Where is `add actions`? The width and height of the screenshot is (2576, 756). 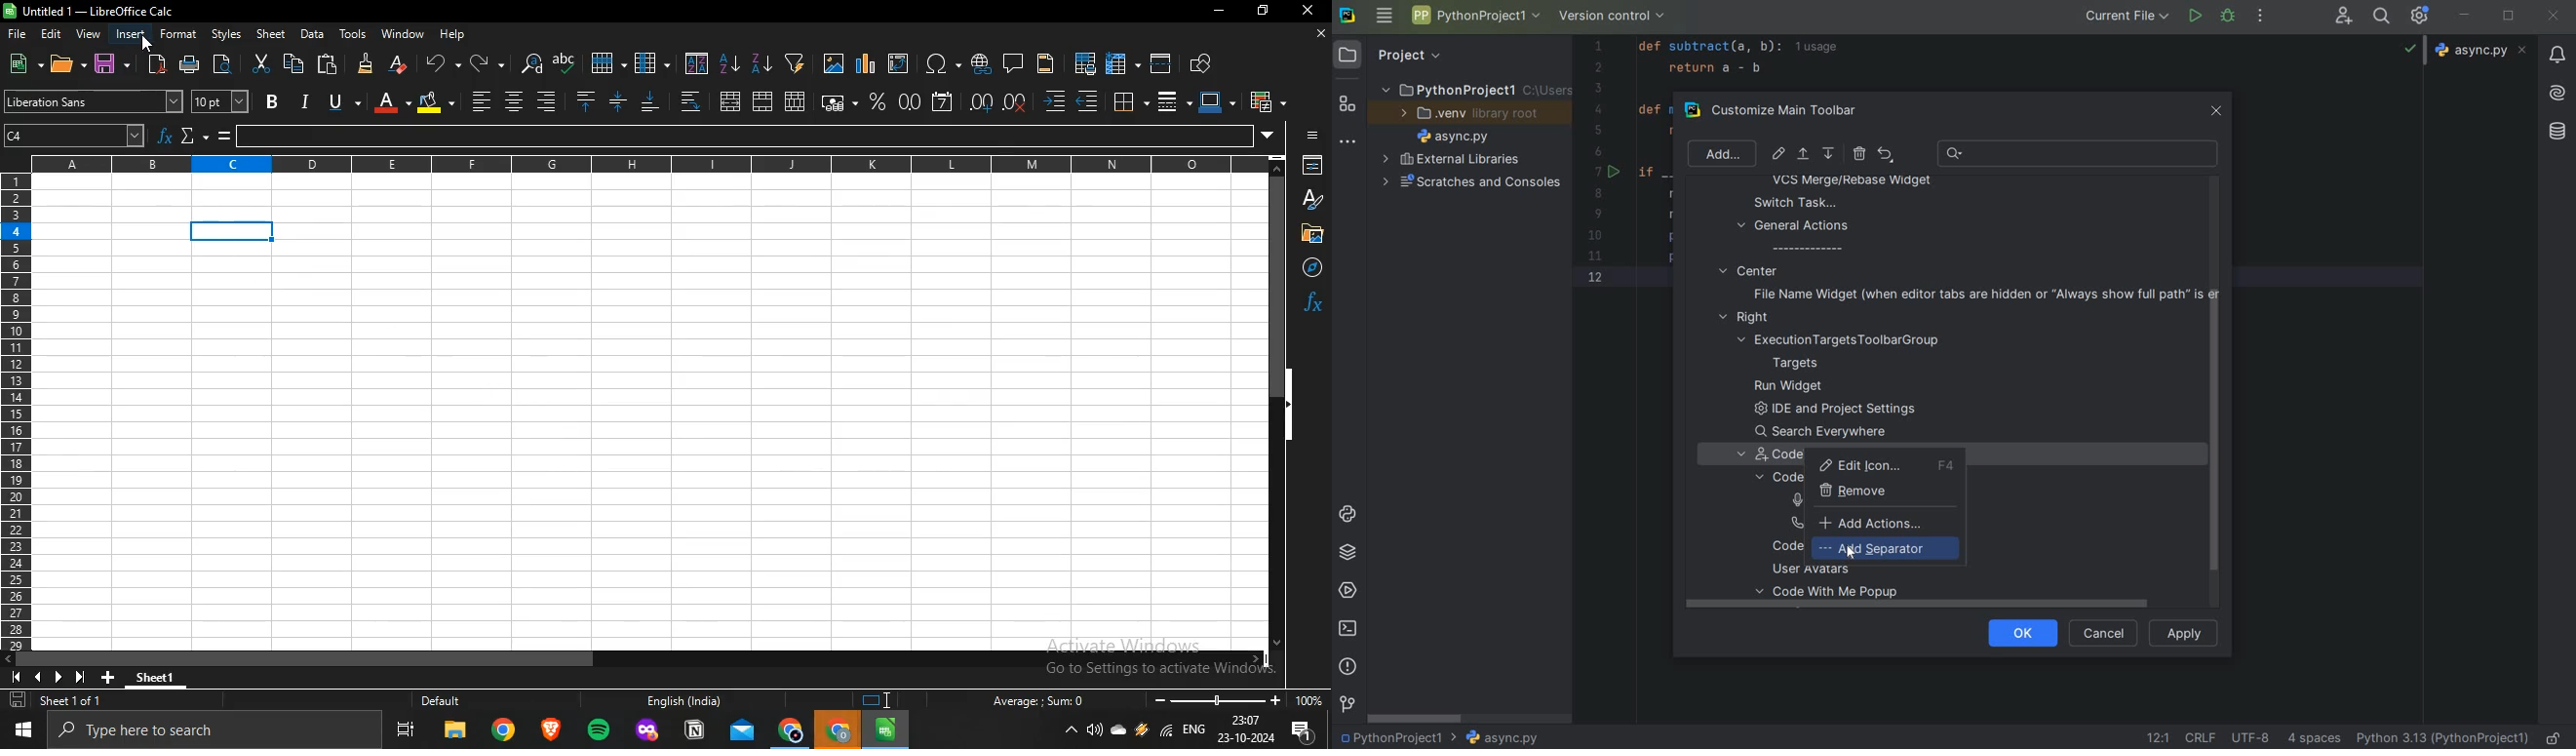
add actions is located at coordinates (1872, 522).